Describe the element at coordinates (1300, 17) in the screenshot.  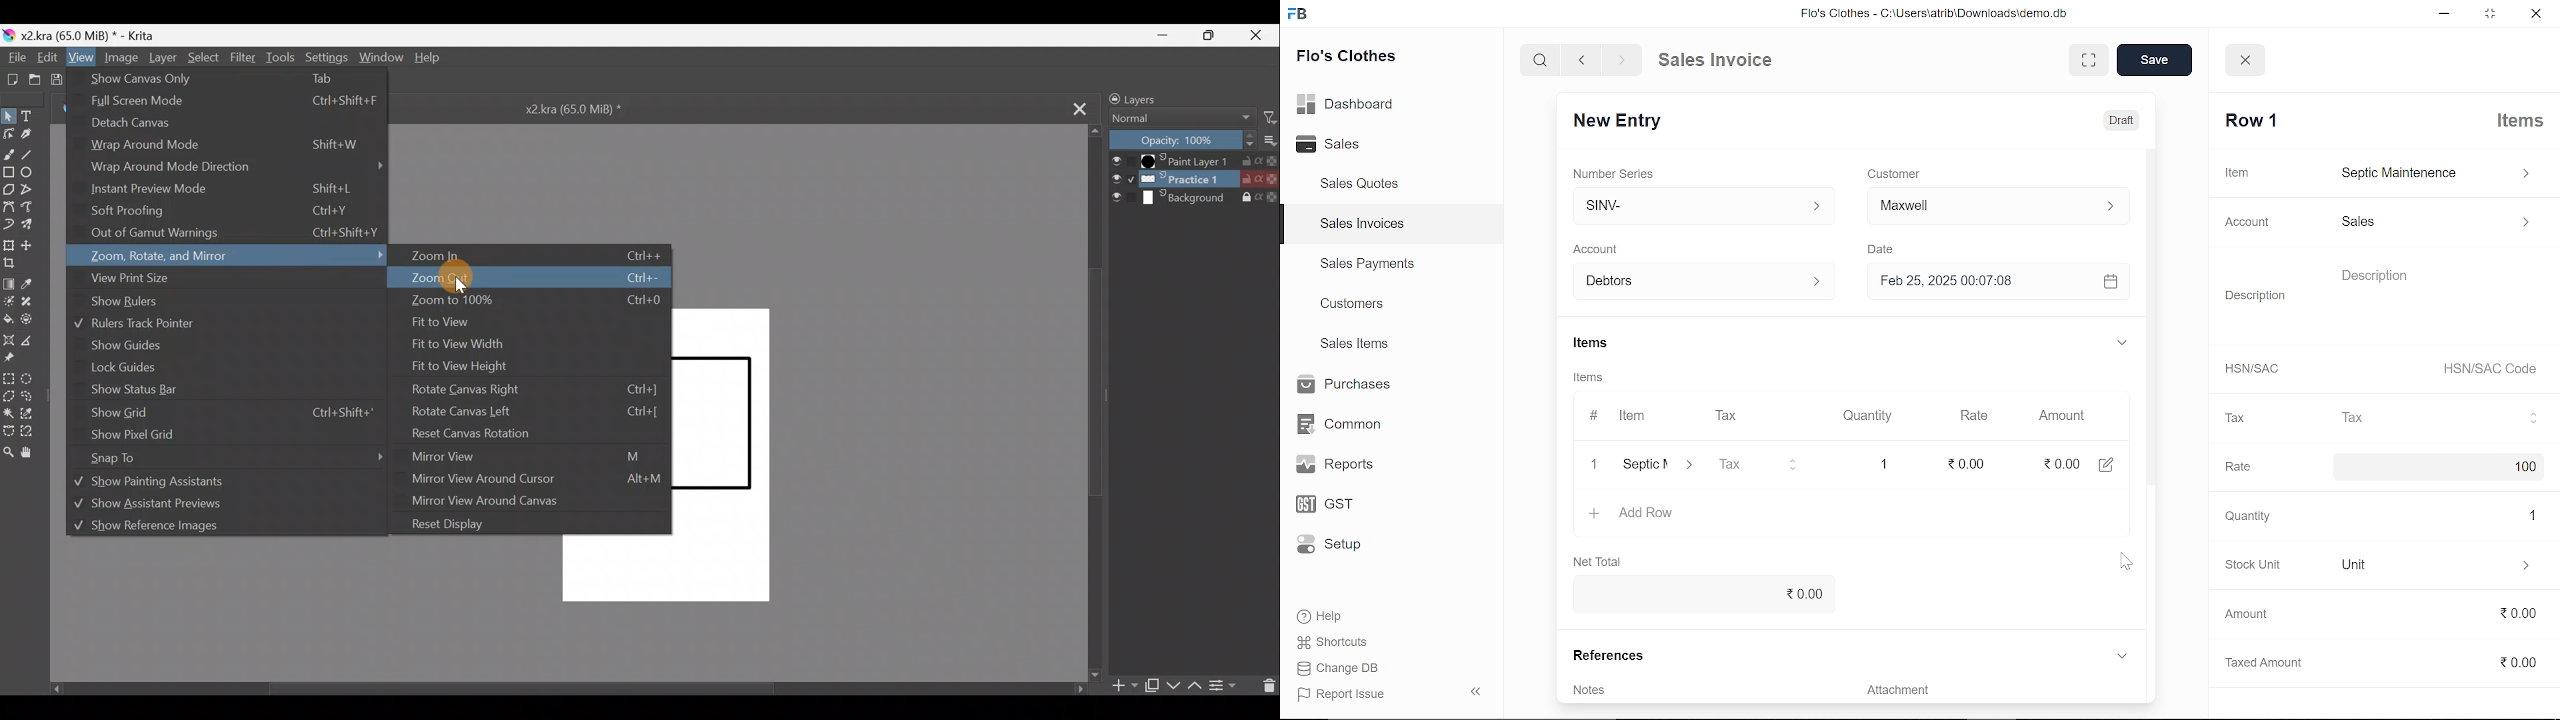
I see `frappe books logo` at that location.